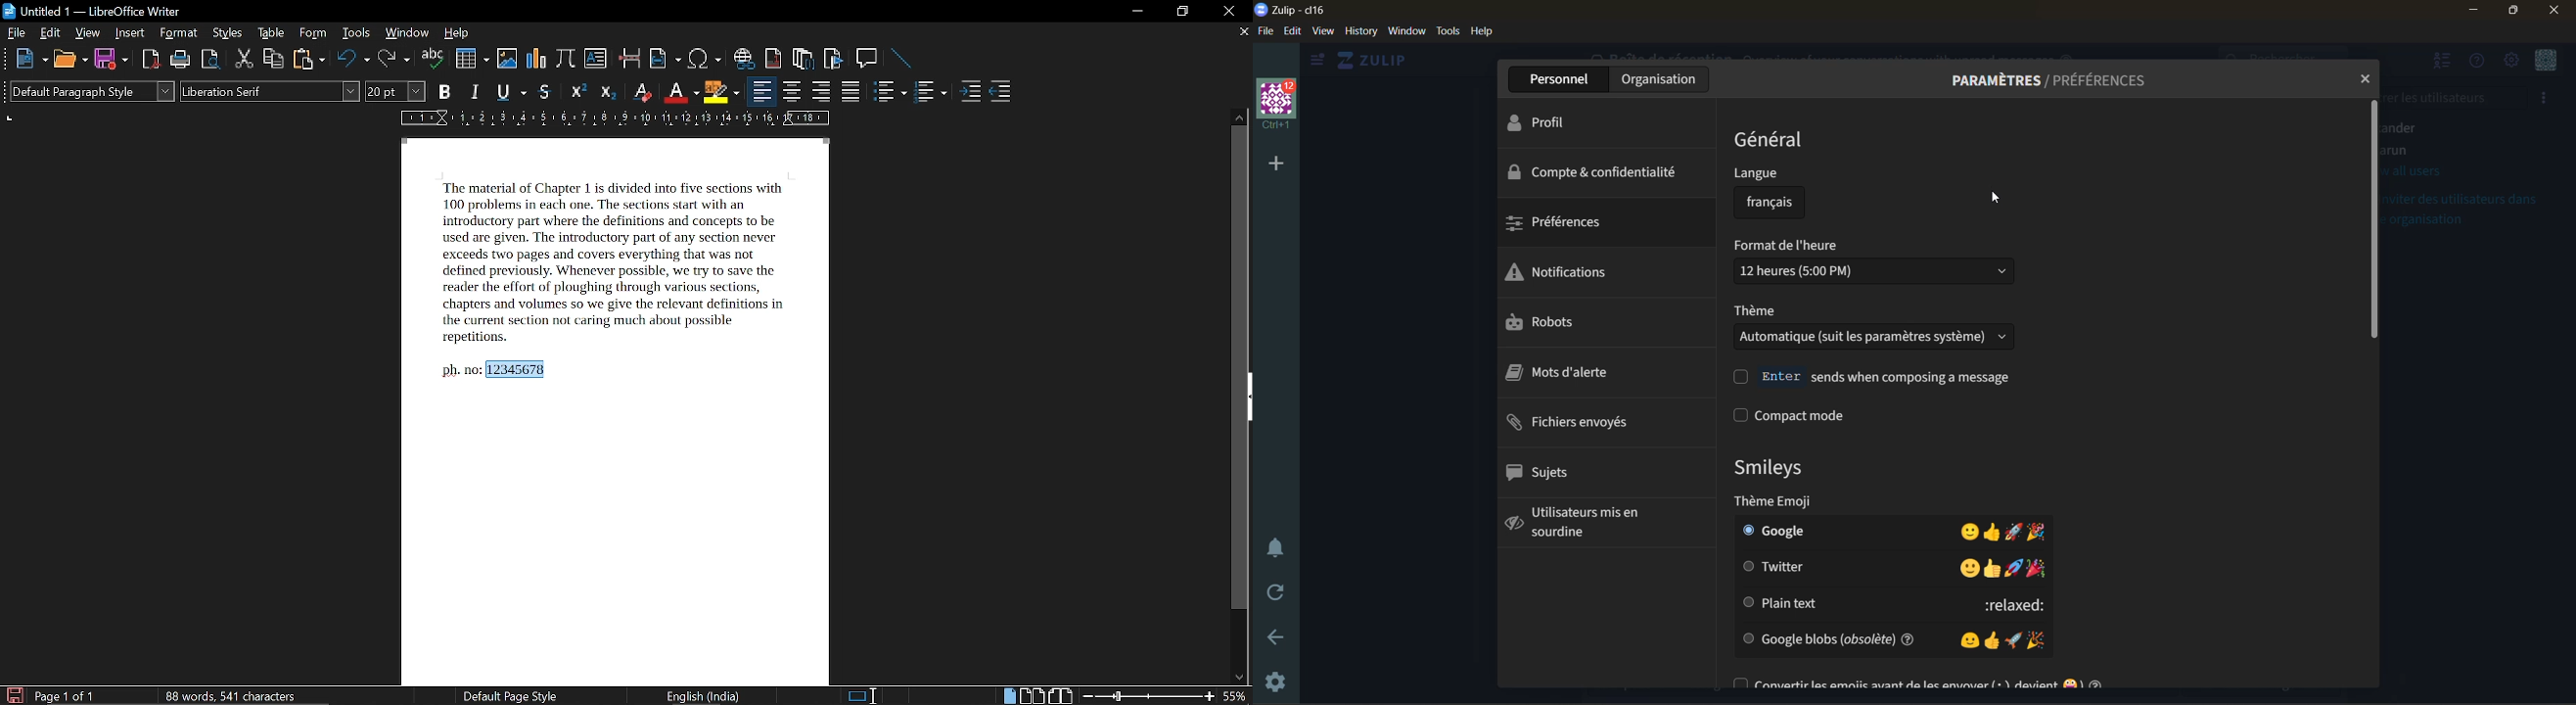 The image size is (2576, 728). I want to click on close, so click(2561, 11).